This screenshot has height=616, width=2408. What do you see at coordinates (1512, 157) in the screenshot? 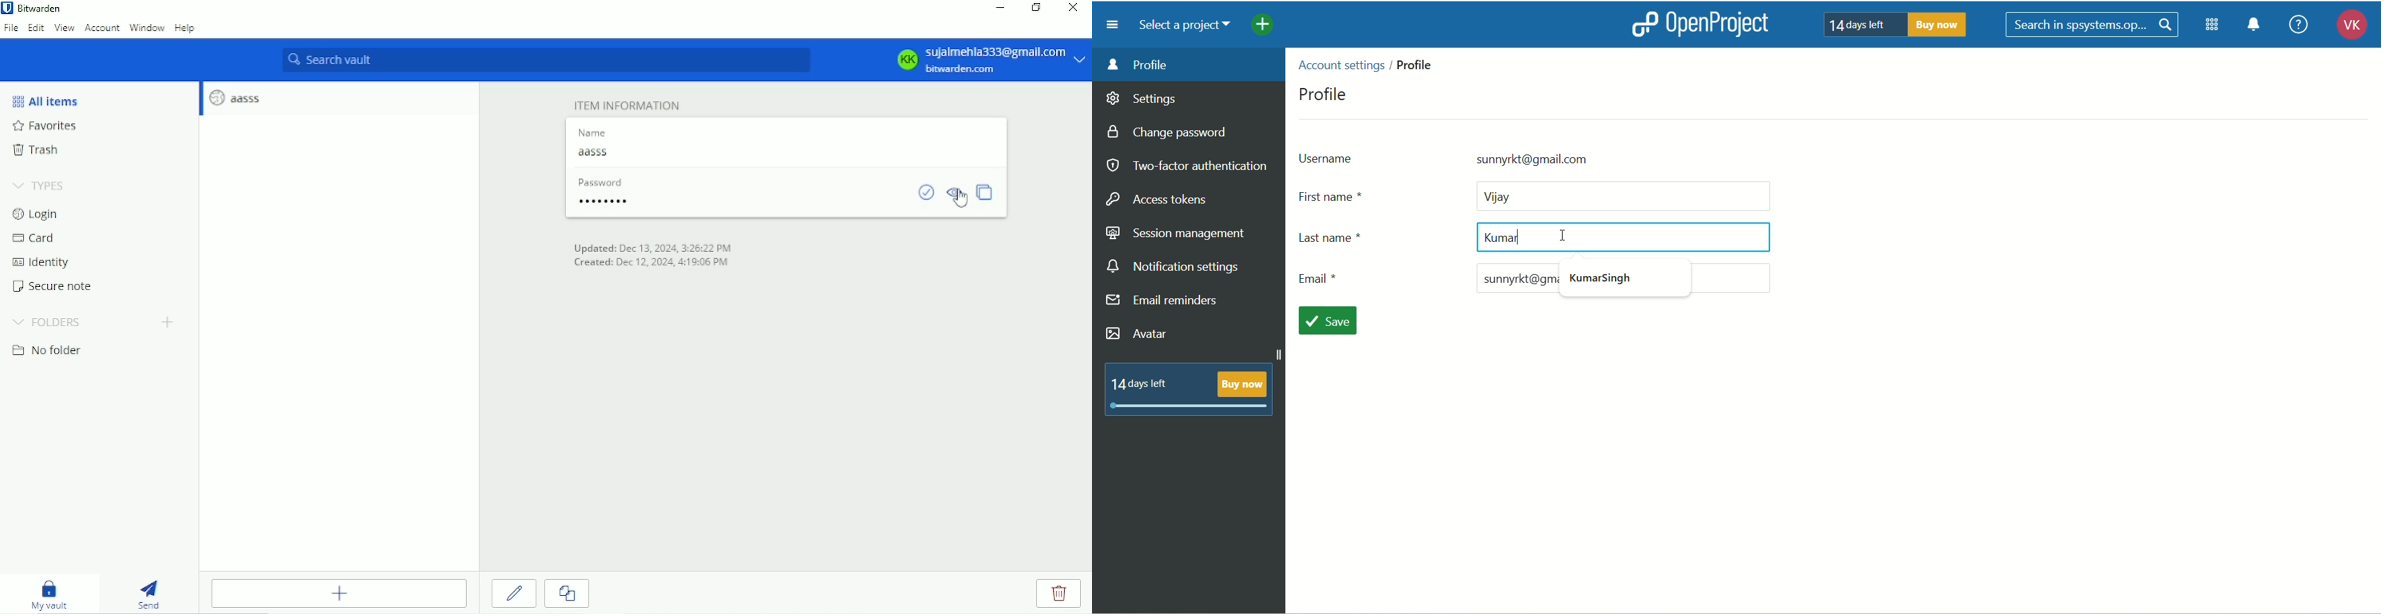
I see `ussername` at bounding box center [1512, 157].